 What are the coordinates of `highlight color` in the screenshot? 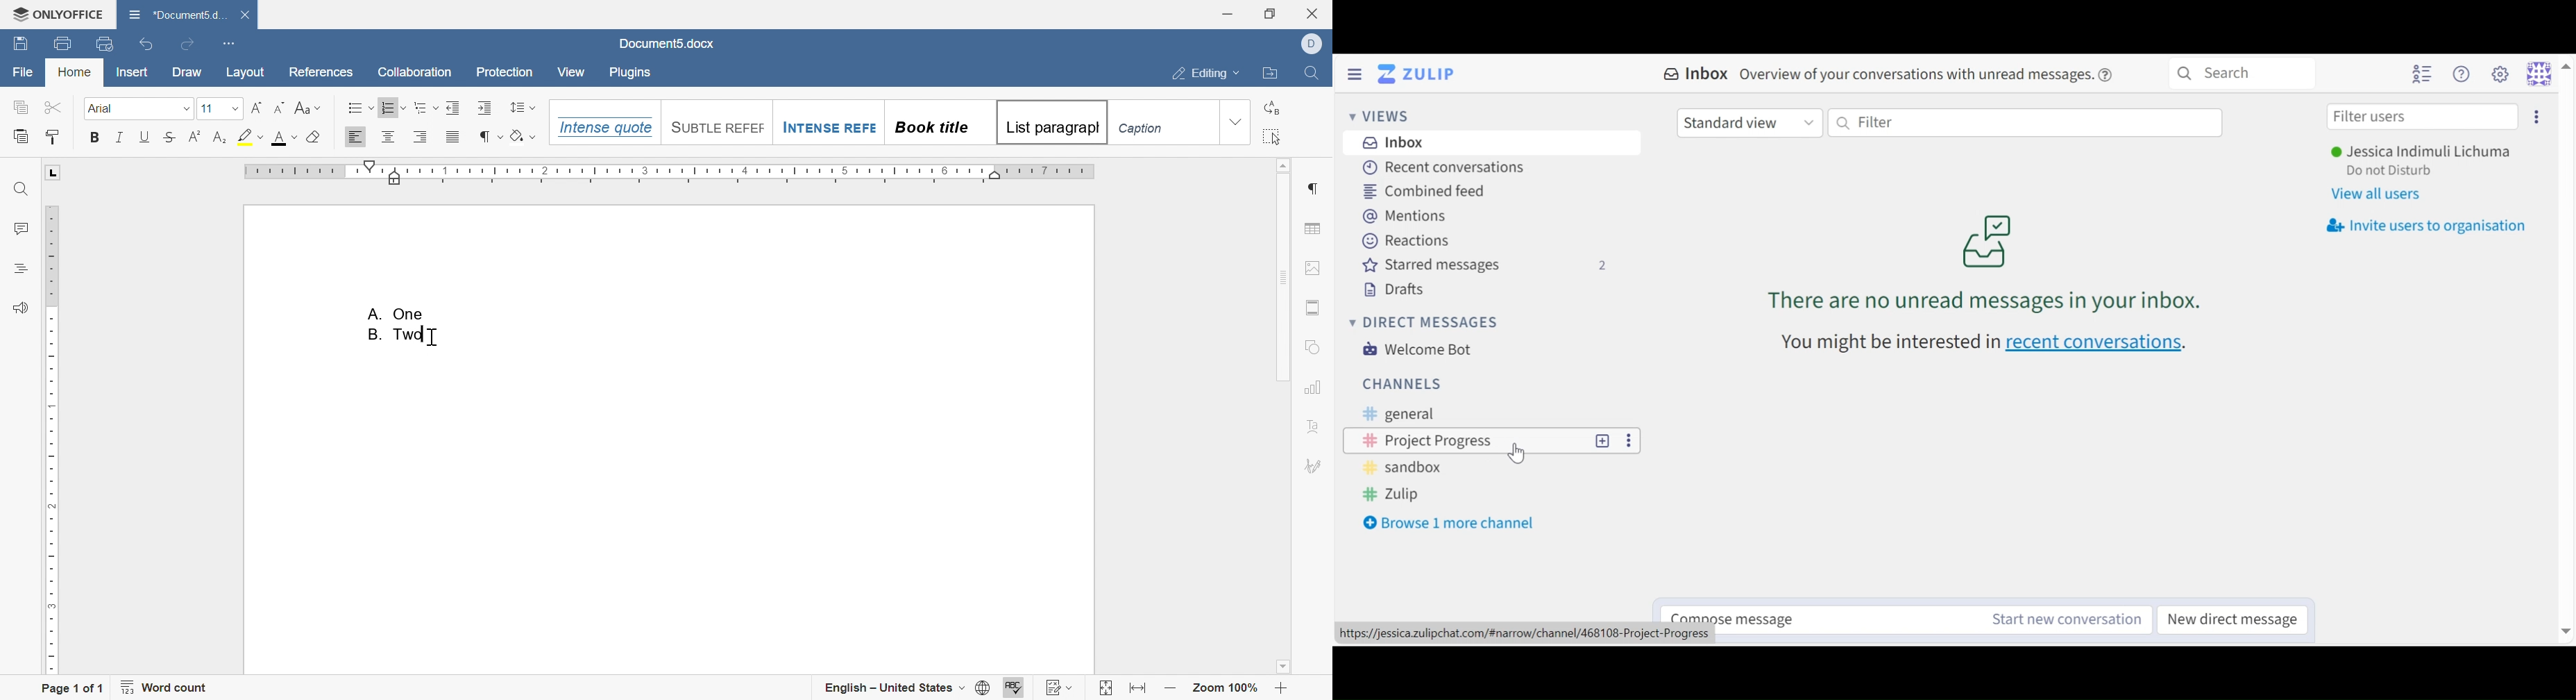 It's located at (253, 135).